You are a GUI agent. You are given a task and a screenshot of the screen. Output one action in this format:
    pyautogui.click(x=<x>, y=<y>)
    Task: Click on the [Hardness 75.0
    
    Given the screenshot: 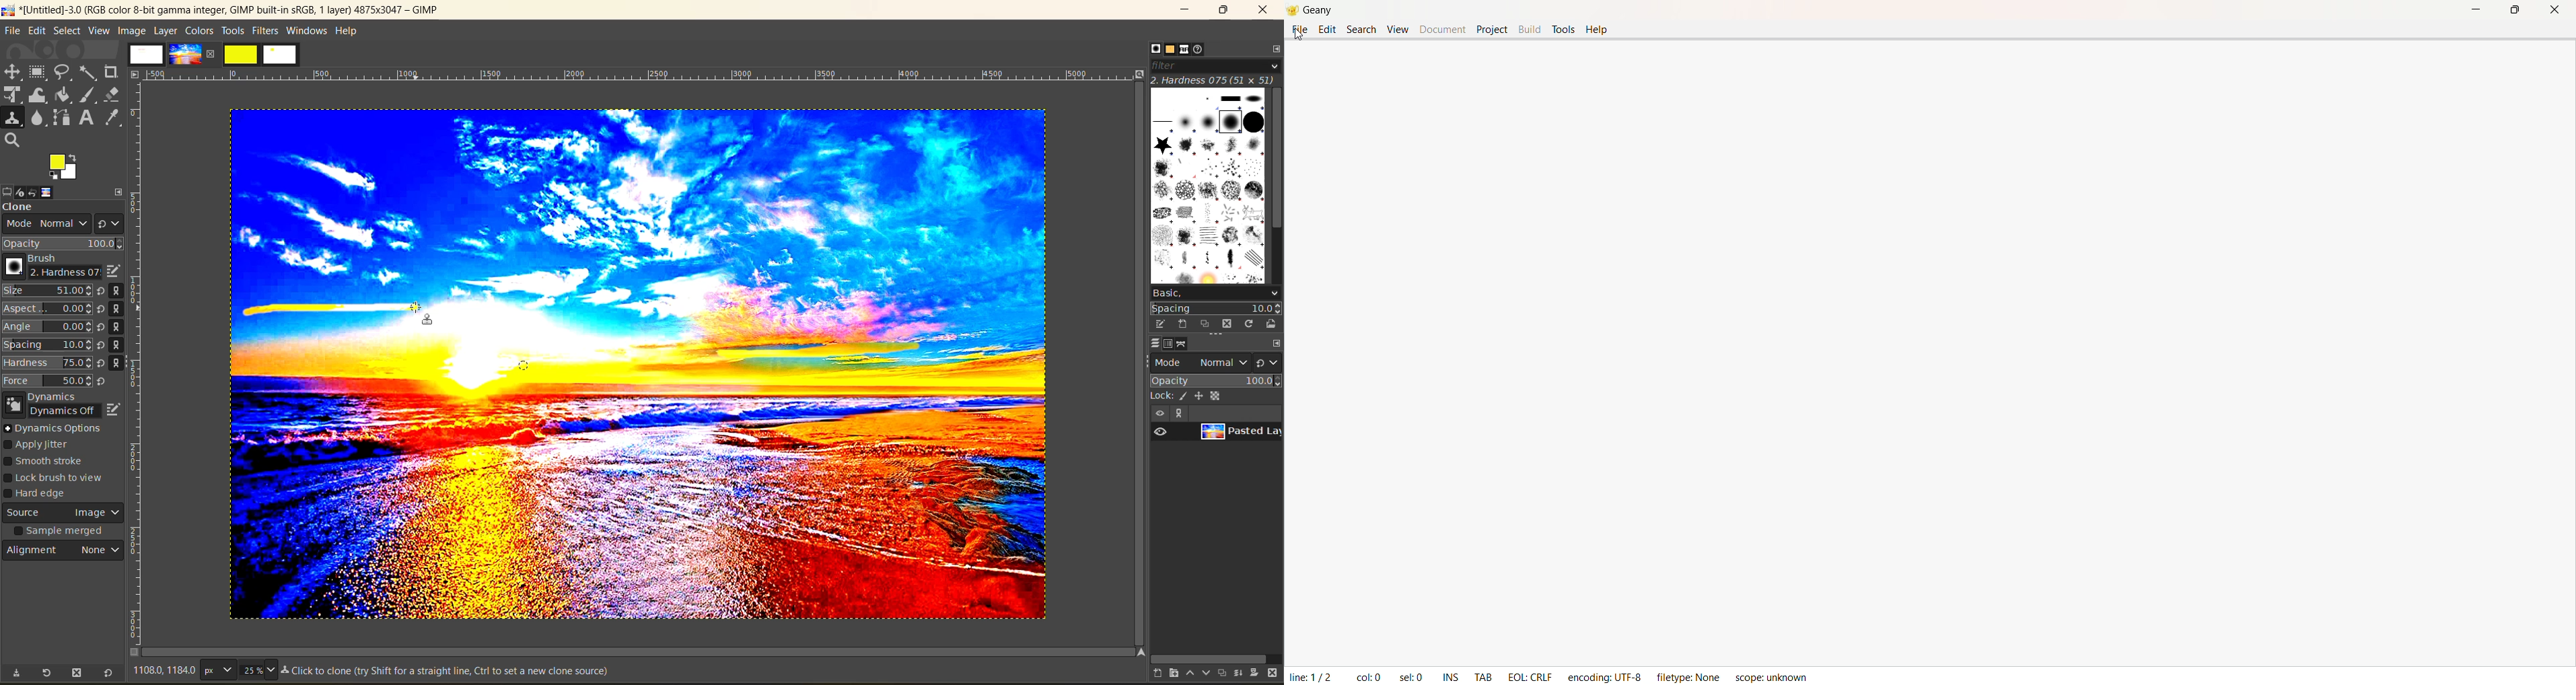 What is the action you would take?
    pyautogui.click(x=47, y=361)
    